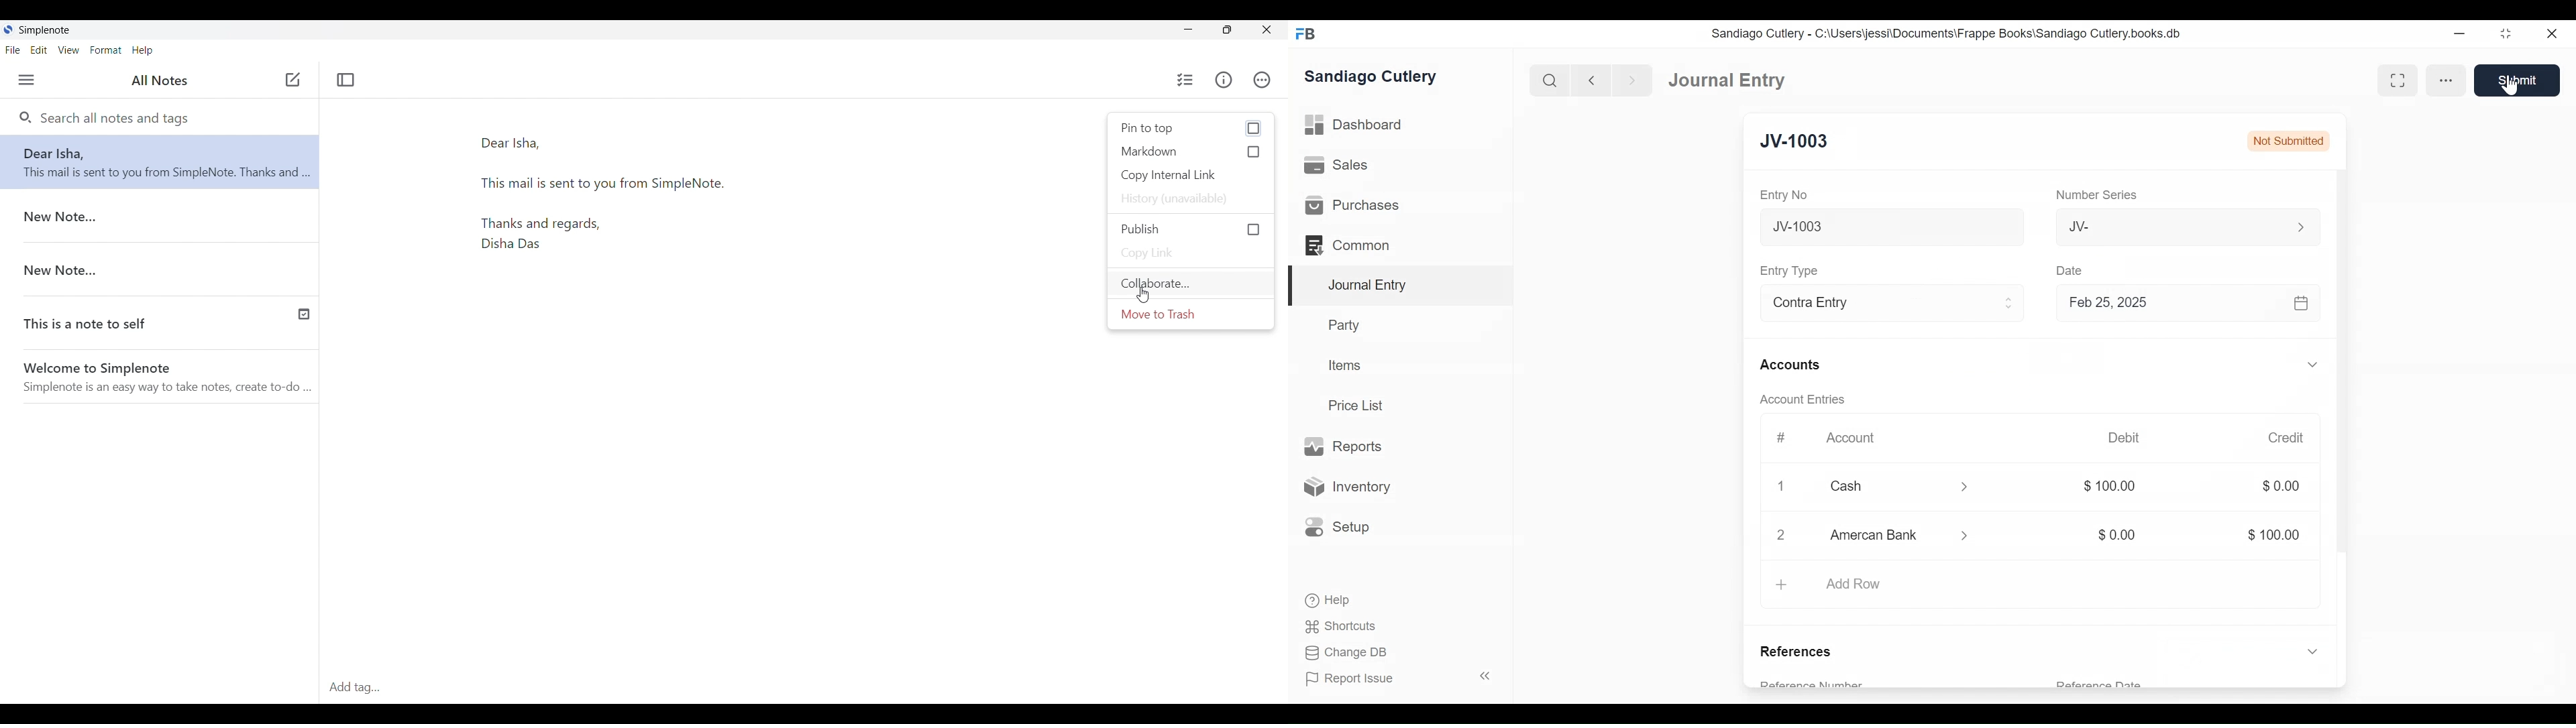 The image size is (2576, 728). I want to click on Move to trash, so click(1191, 314).